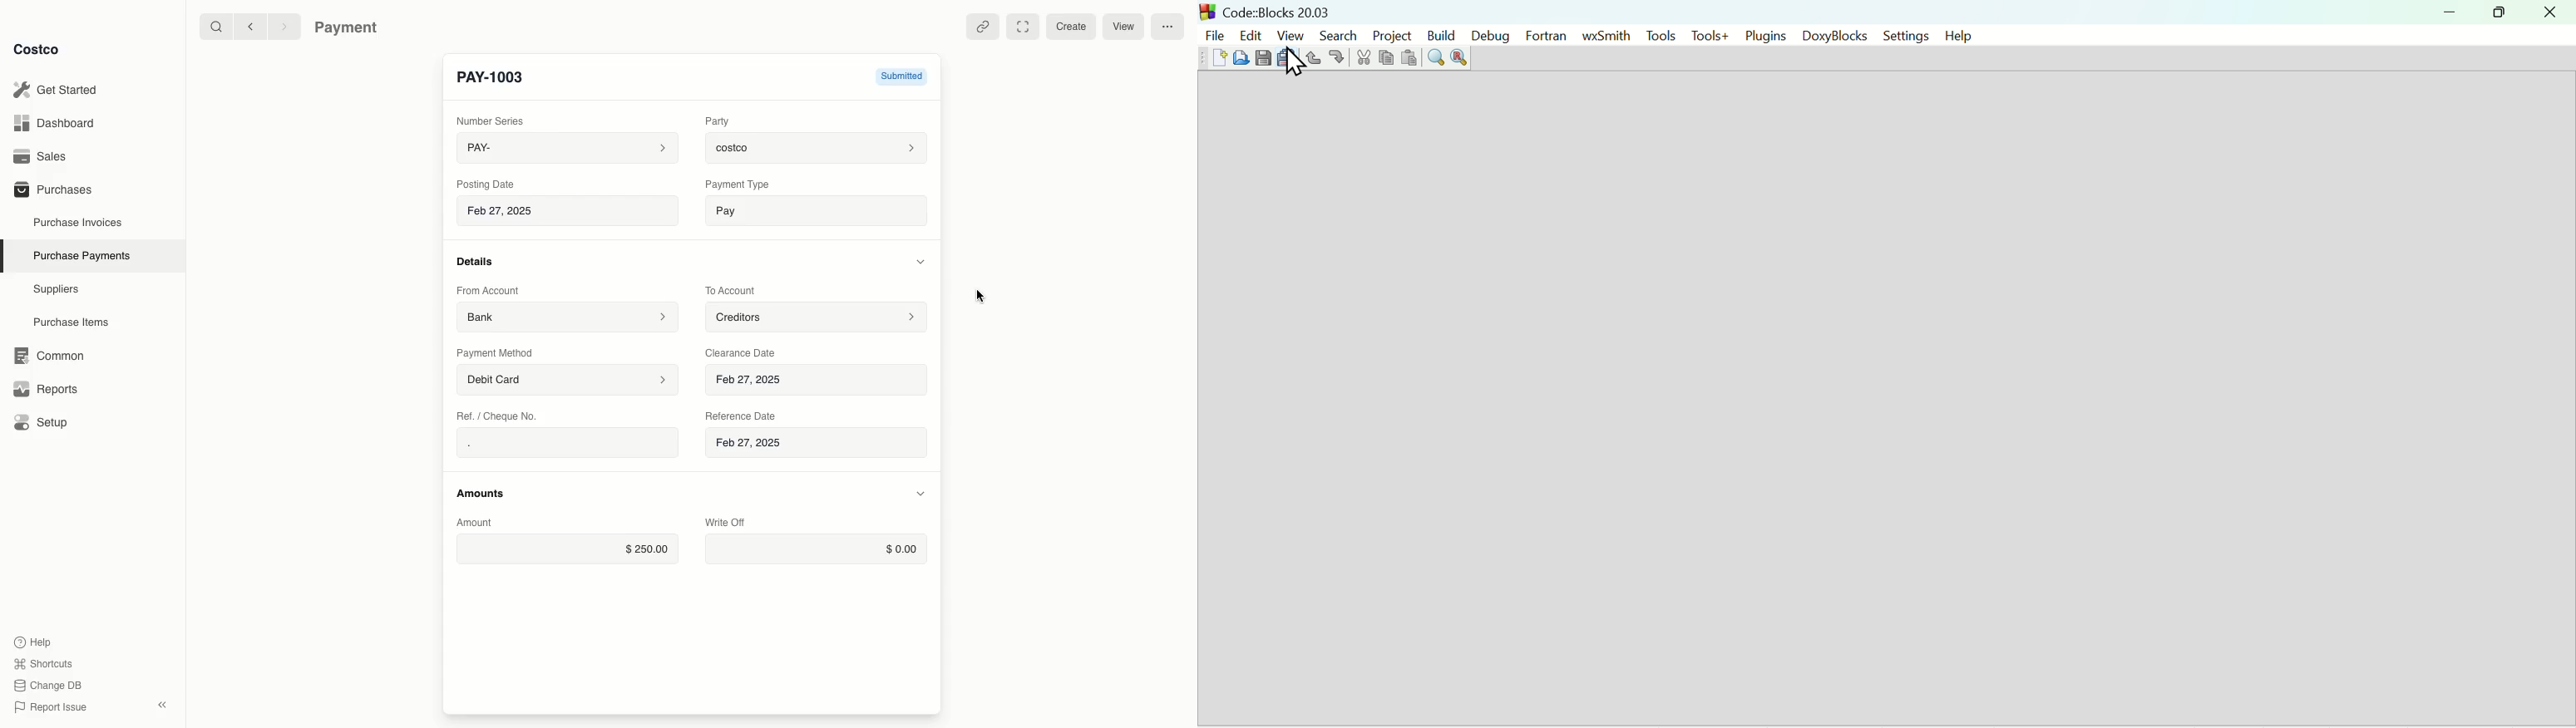 The height and width of the screenshot is (728, 2576). What do you see at coordinates (1489, 35) in the screenshot?
I see `Debug` at bounding box center [1489, 35].